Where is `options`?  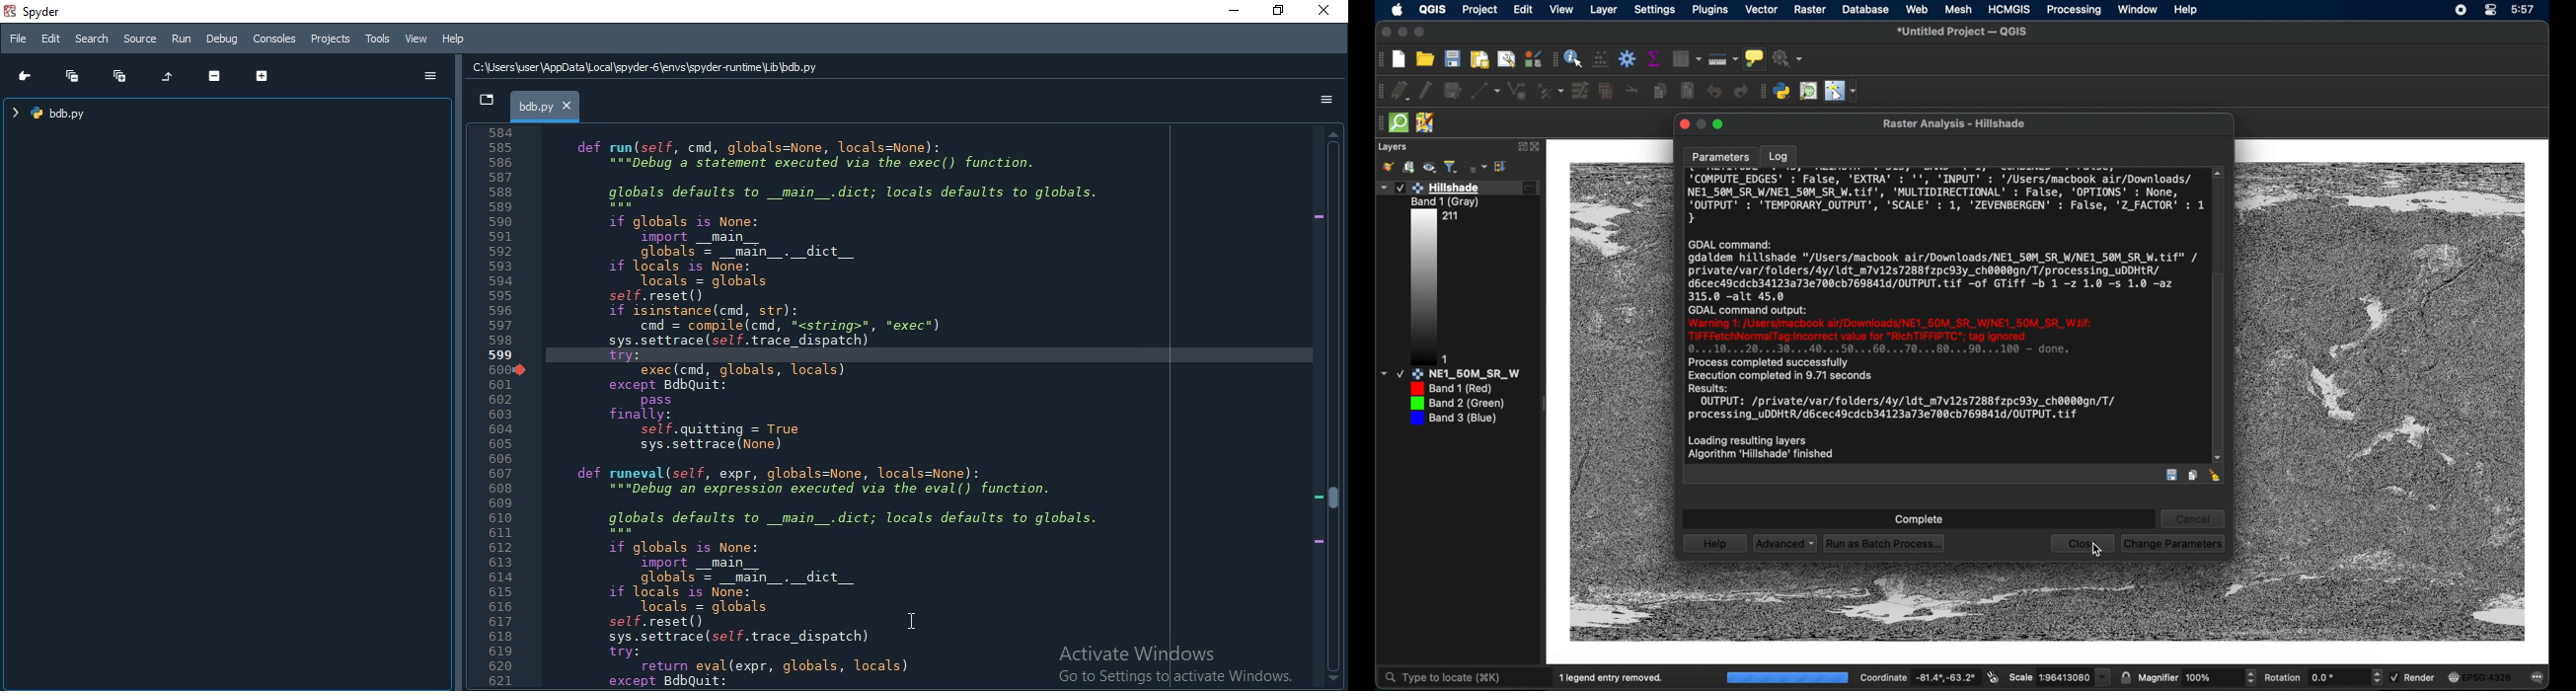 options is located at coordinates (1328, 103).